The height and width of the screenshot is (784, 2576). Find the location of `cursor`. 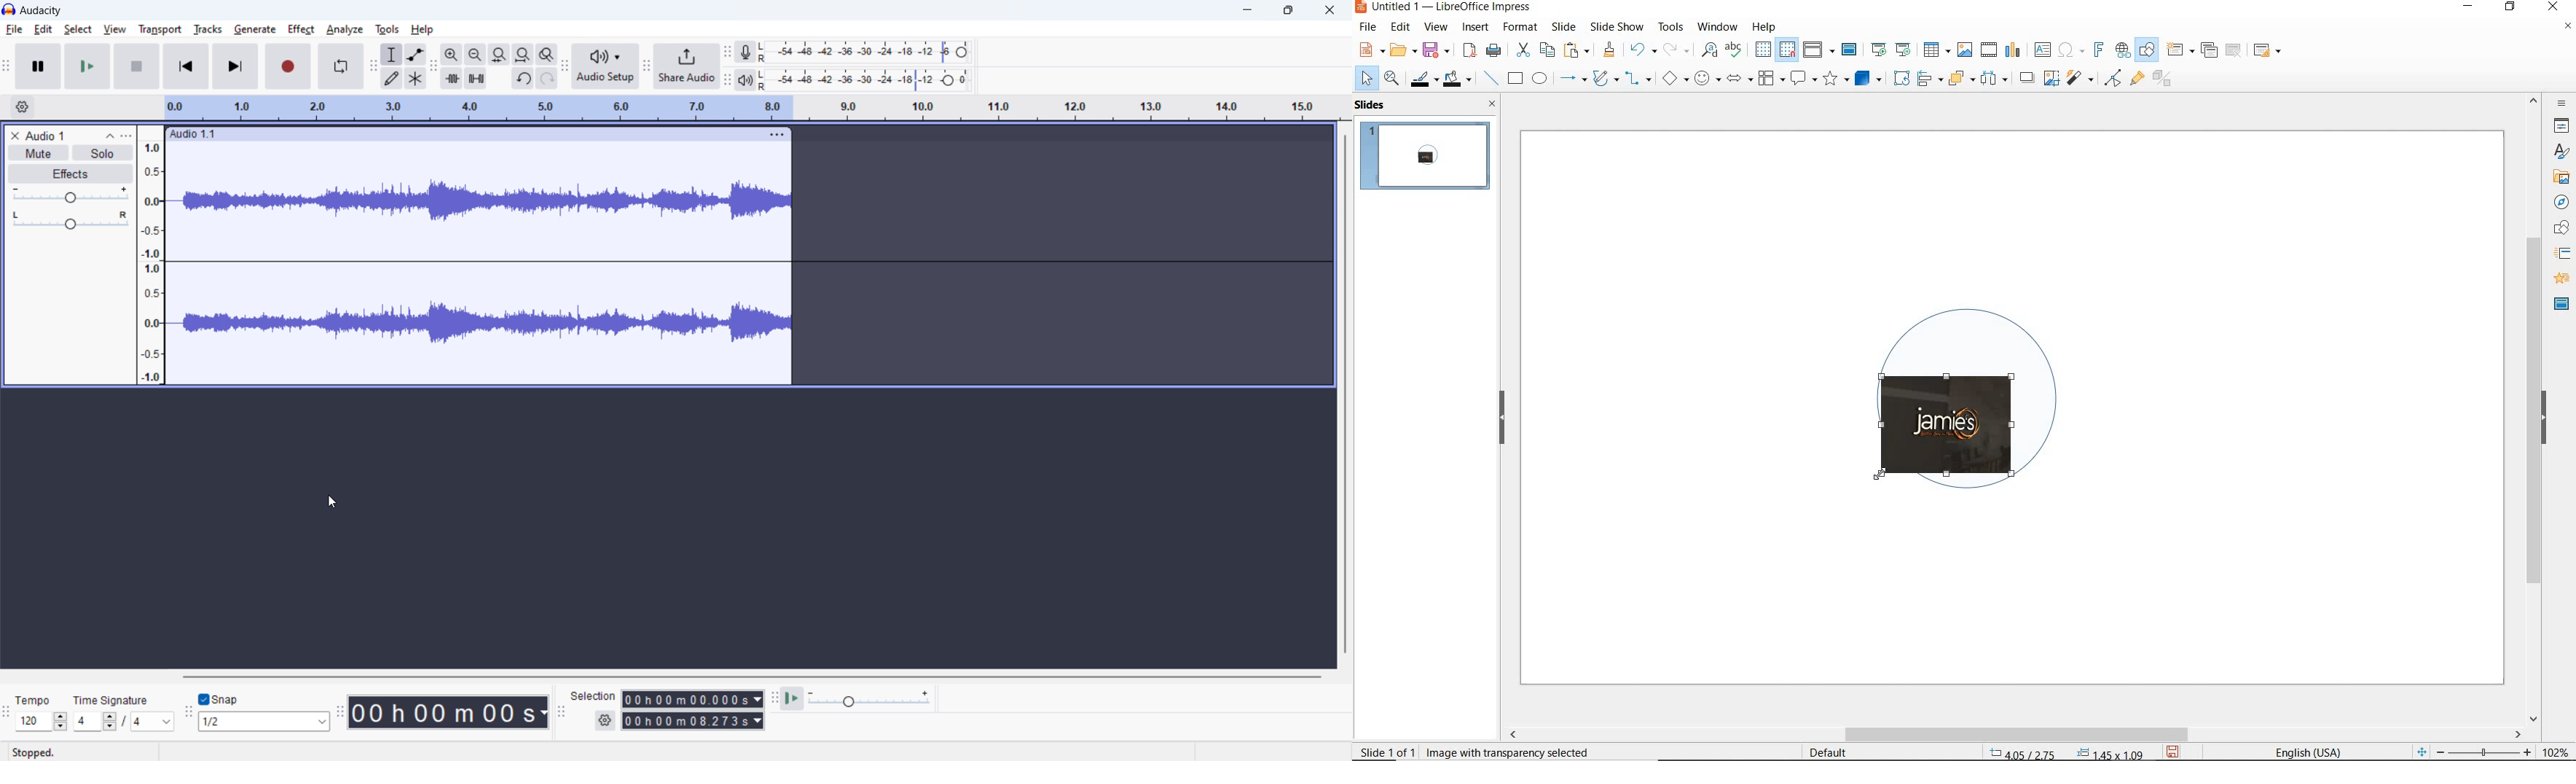

cursor is located at coordinates (332, 502).